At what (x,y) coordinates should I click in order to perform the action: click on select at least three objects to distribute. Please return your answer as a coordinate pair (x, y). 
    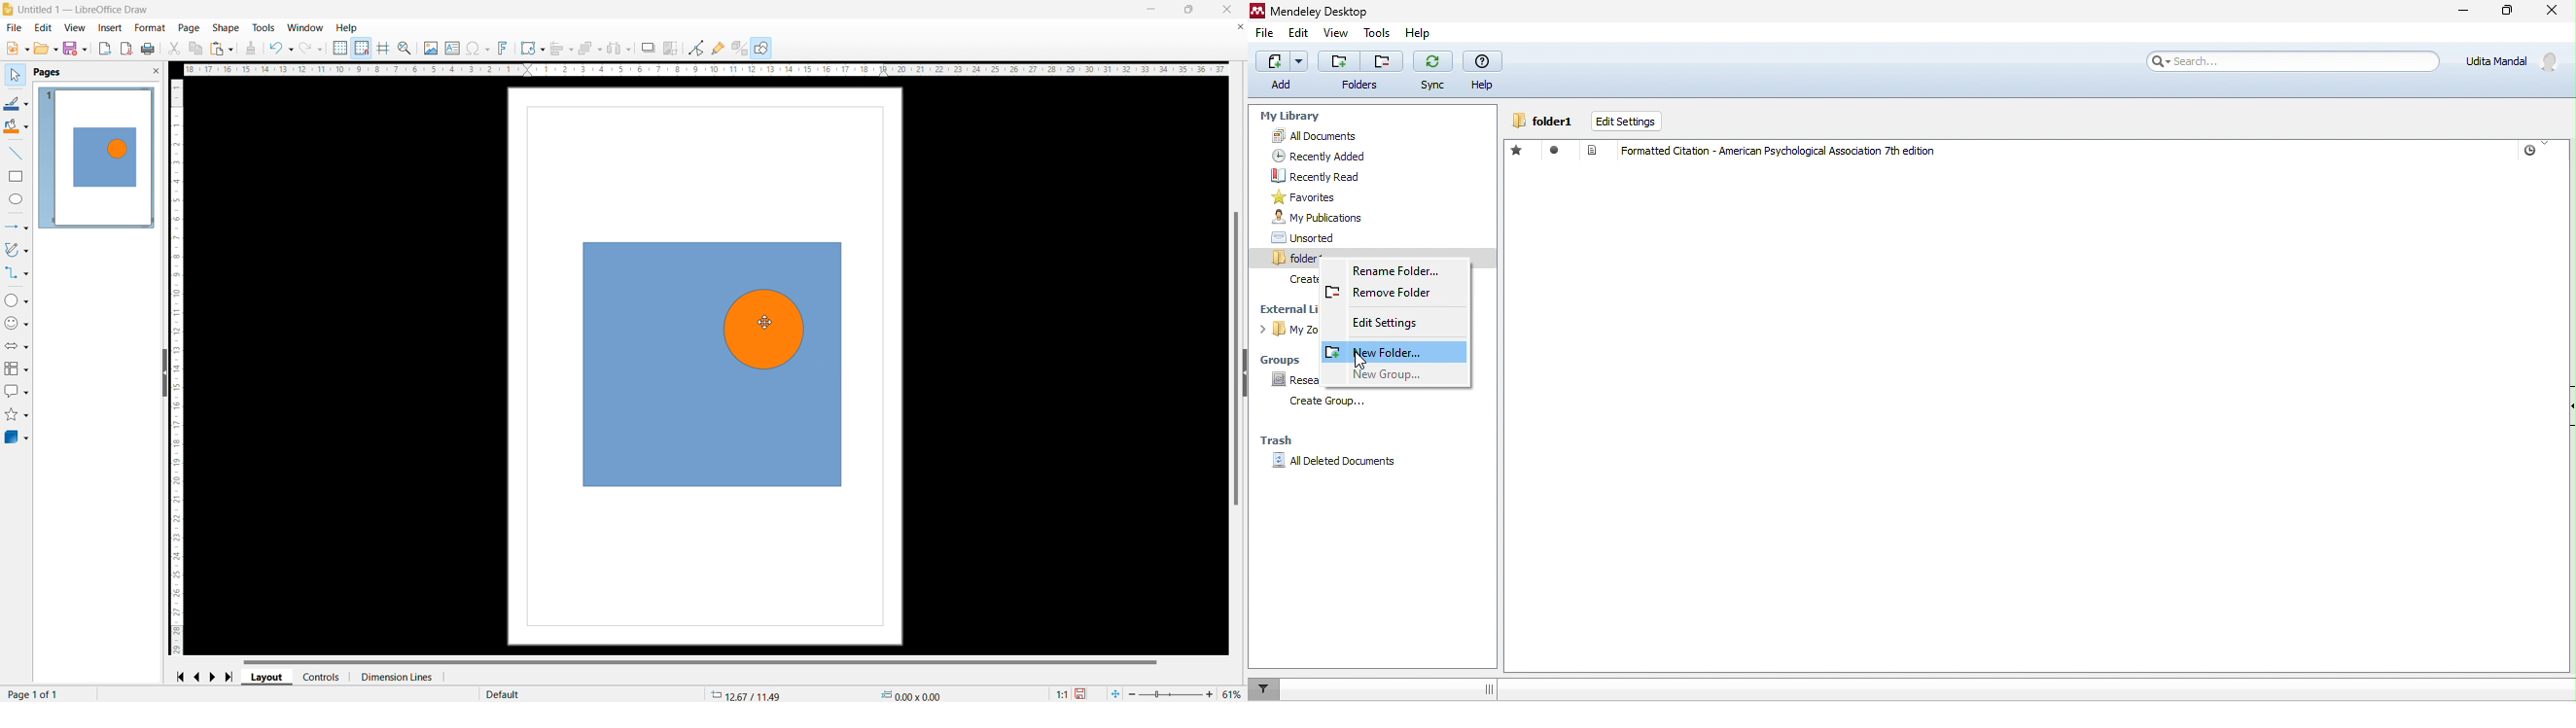
    Looking at the image, I should click on (620, 48).